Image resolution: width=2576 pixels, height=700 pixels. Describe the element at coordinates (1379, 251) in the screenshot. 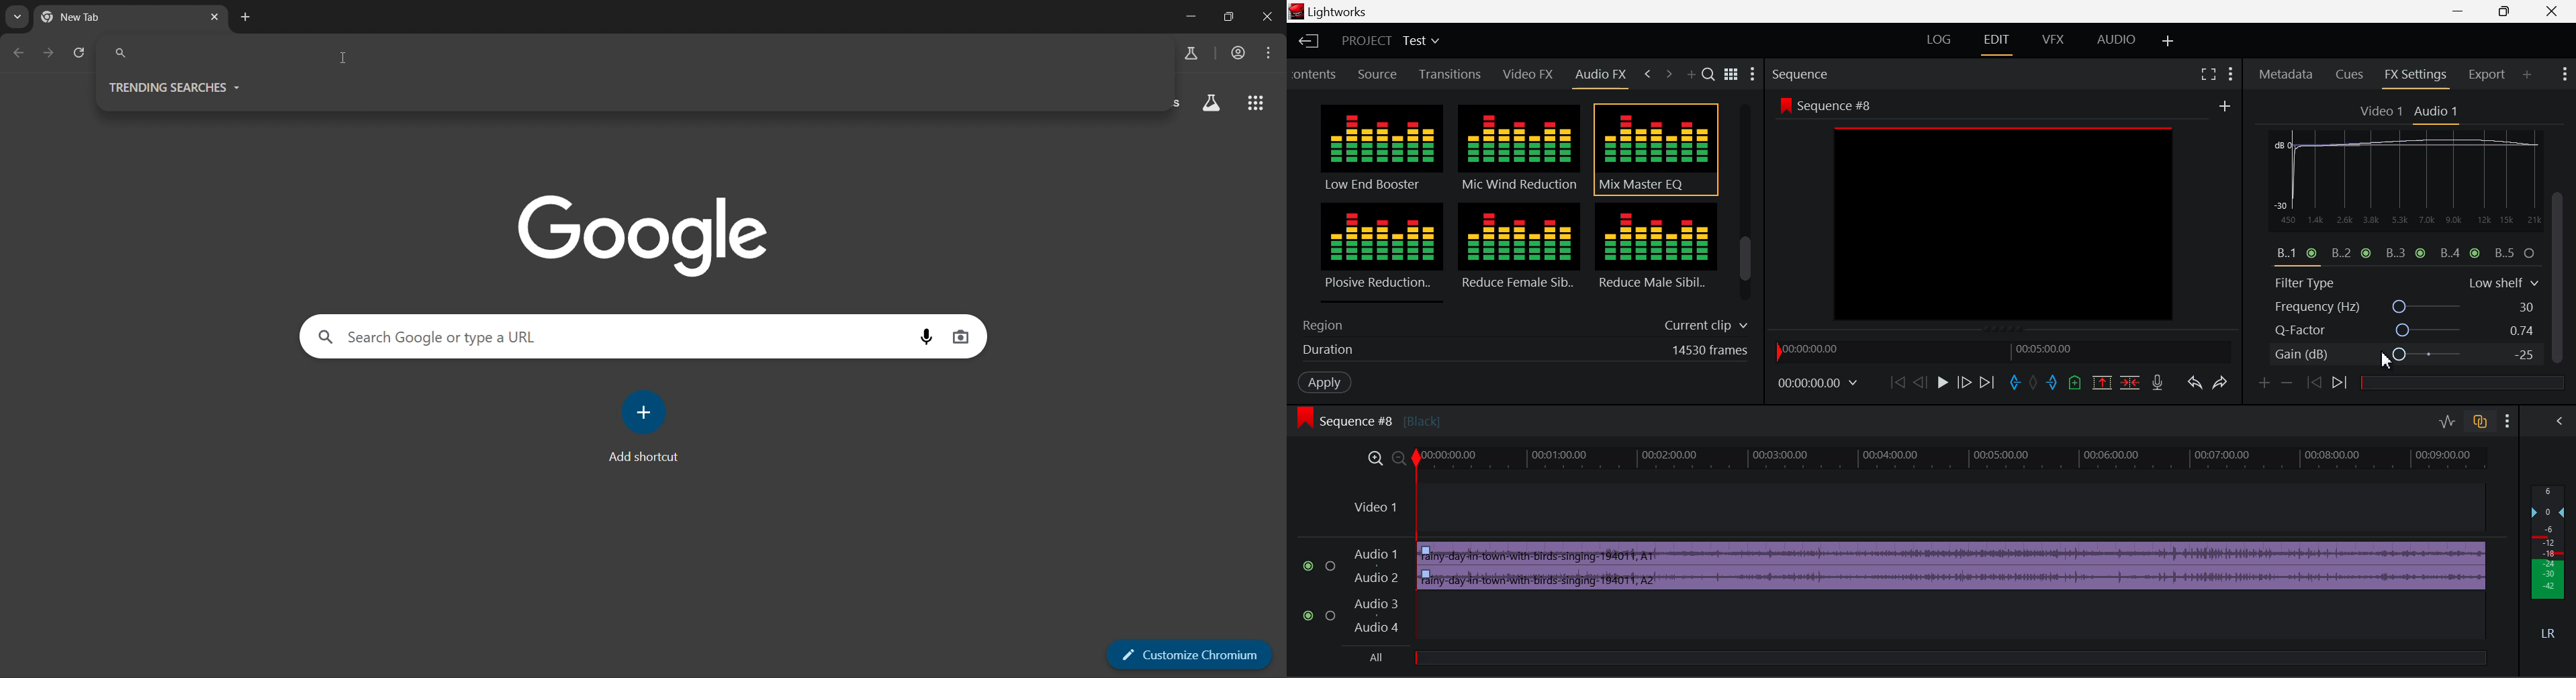

I see `Plosive Reduction` at that location.